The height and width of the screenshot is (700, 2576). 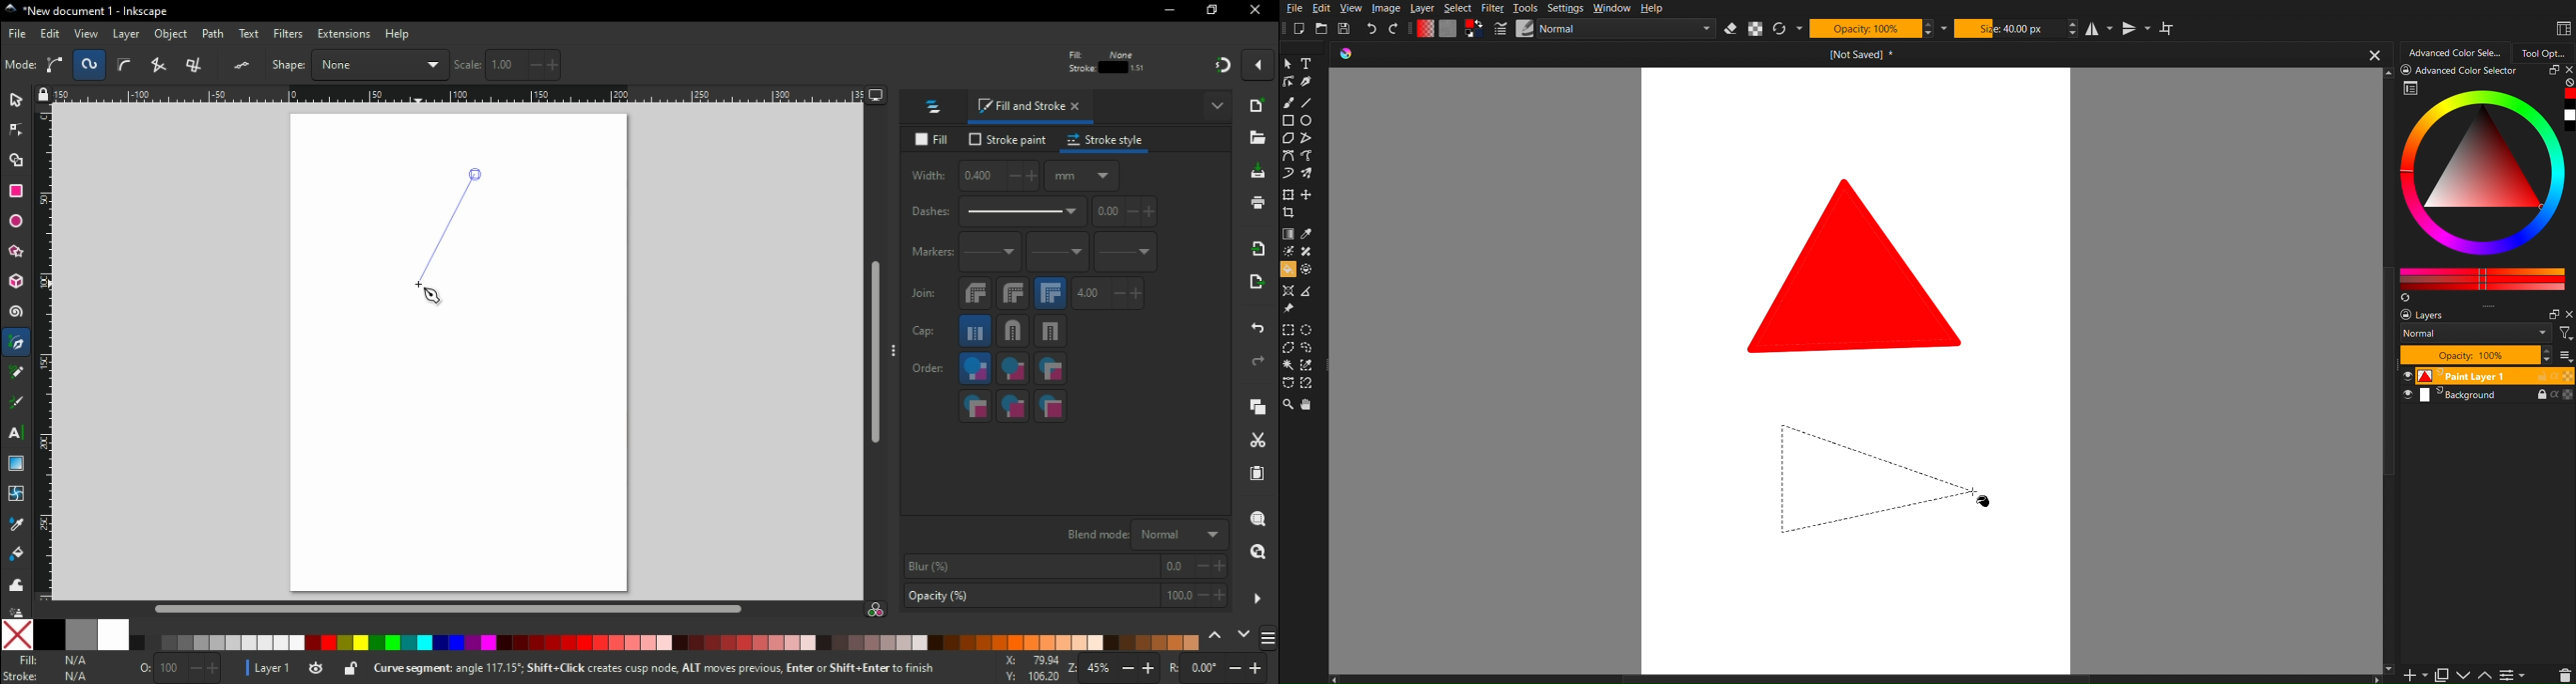 I want to click on pen tool, so click(x=18, y=343).